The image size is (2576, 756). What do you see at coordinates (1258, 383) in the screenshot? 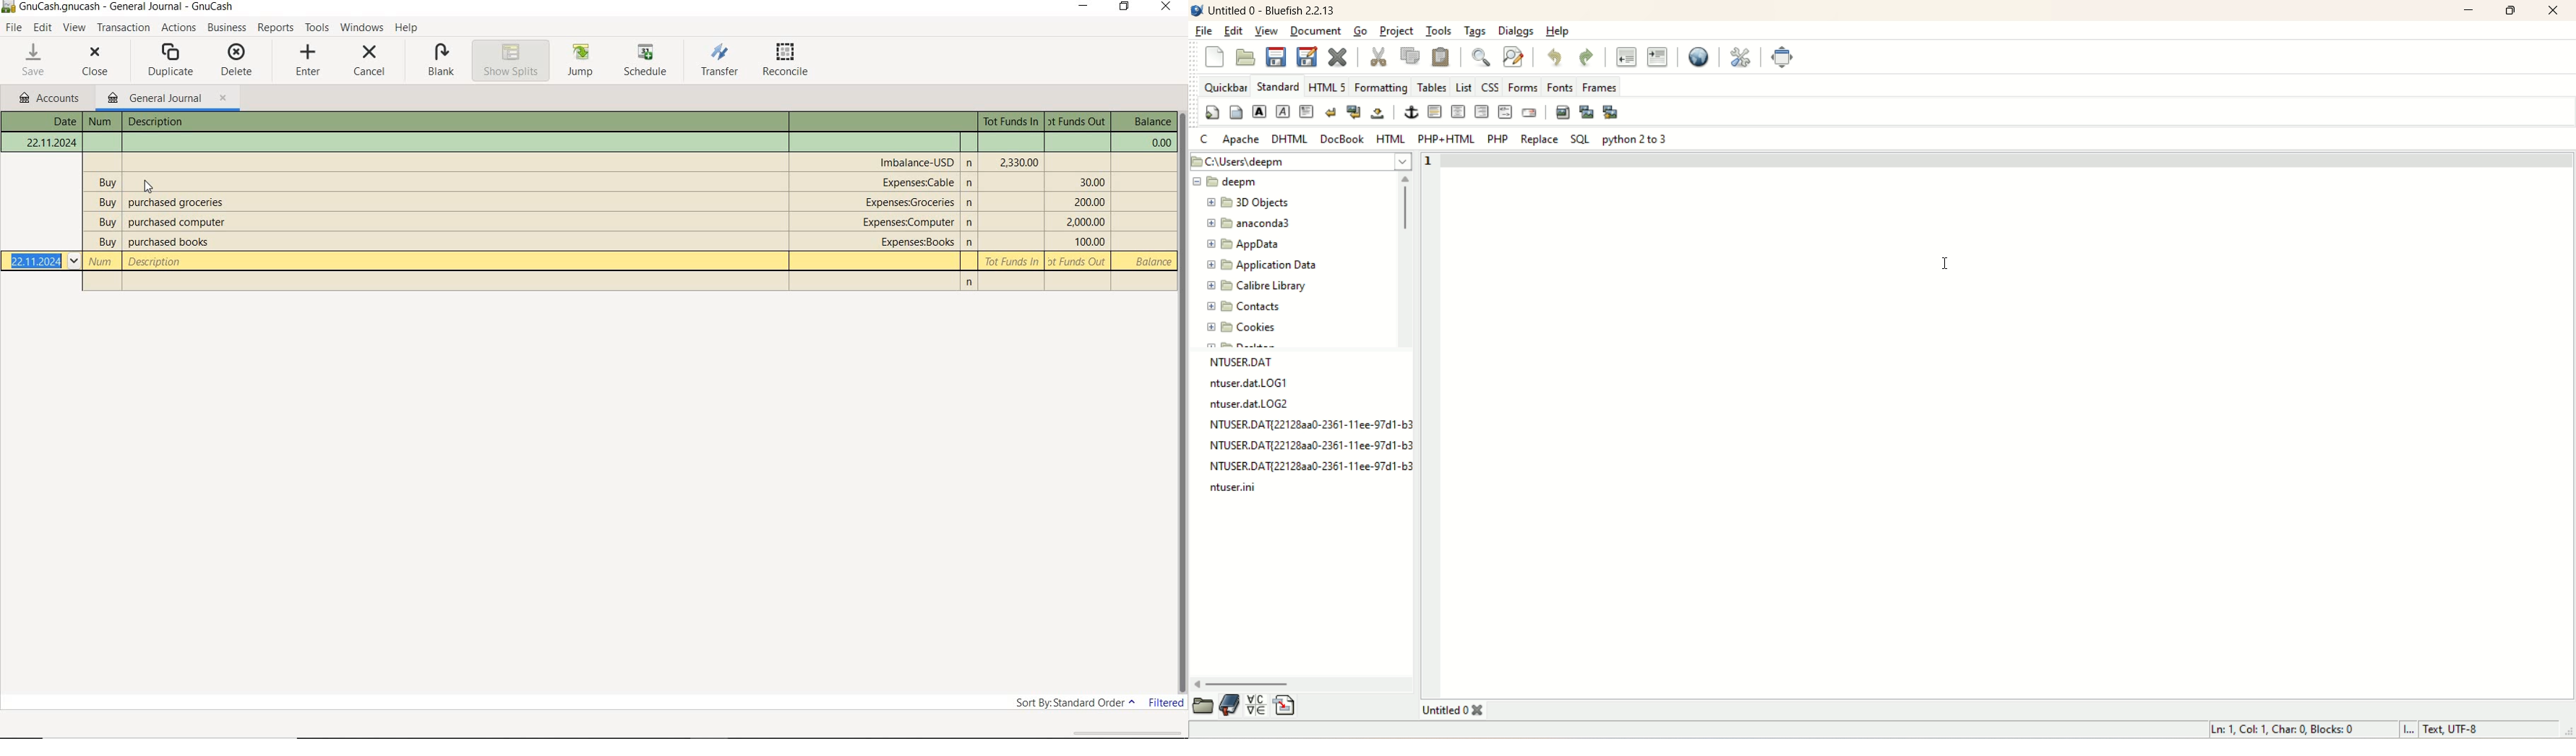
I see `file` at bounding box center [1258, 383].